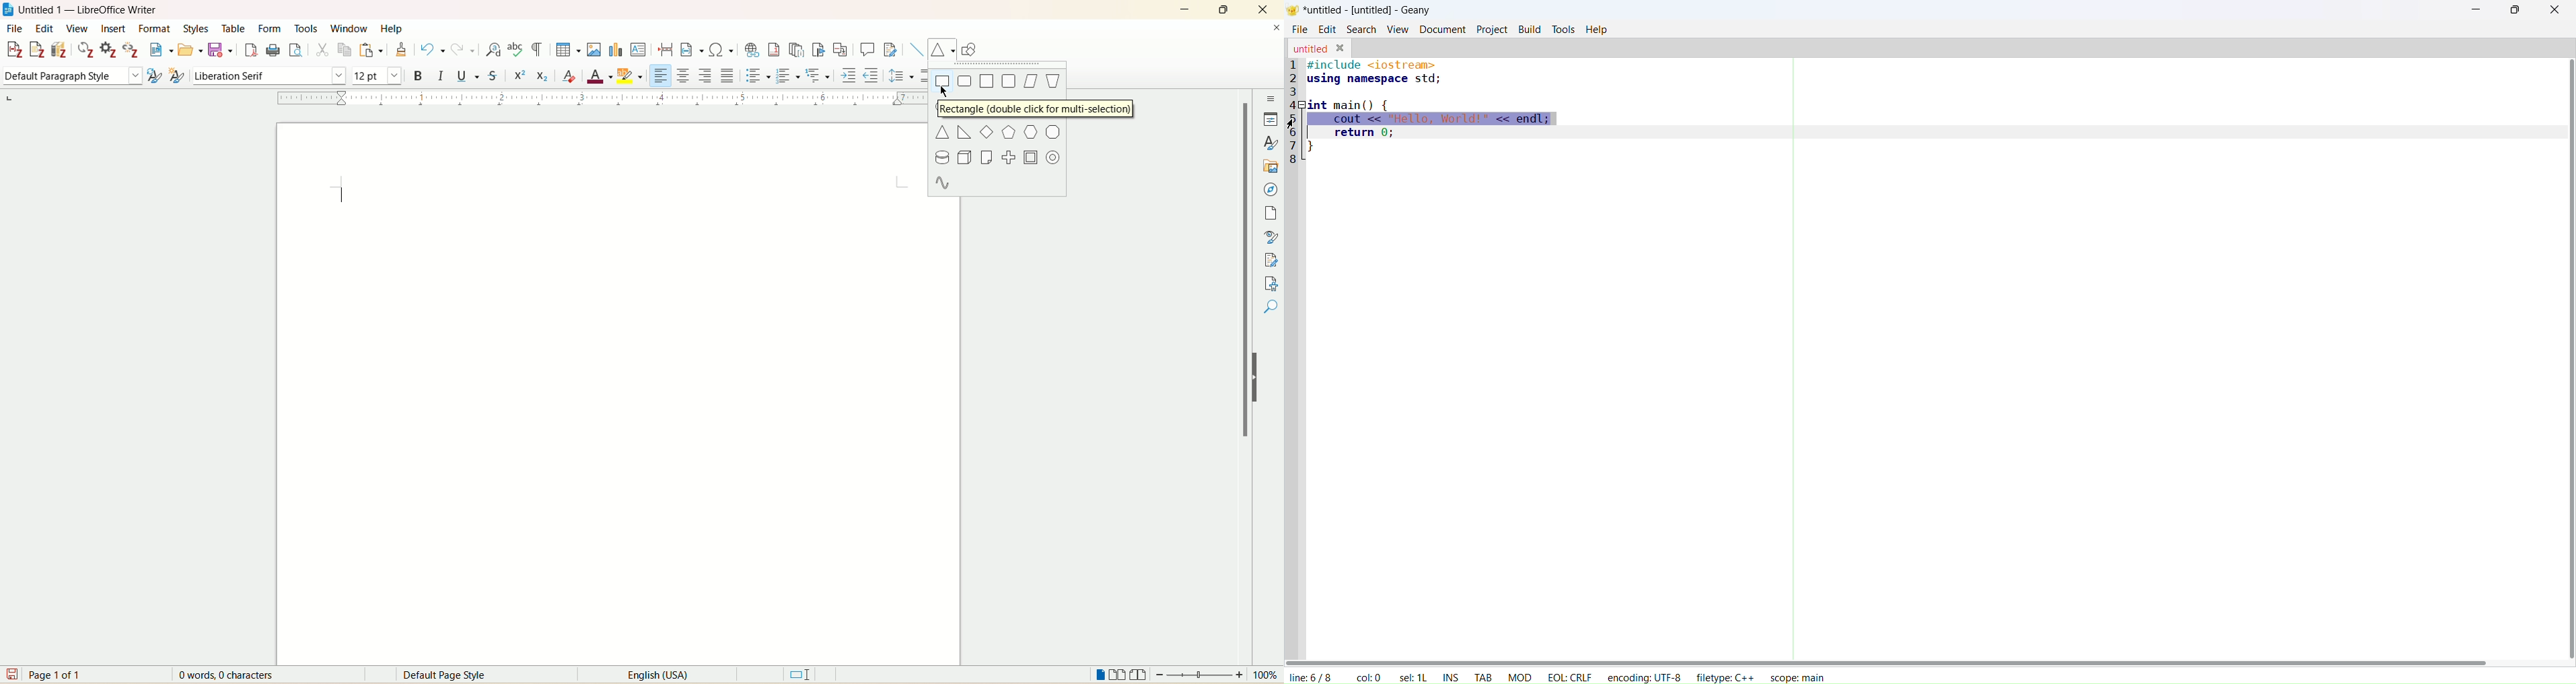 The height and width of the screenshot is (700, 2576). I want to click on save, so click(222, 51).